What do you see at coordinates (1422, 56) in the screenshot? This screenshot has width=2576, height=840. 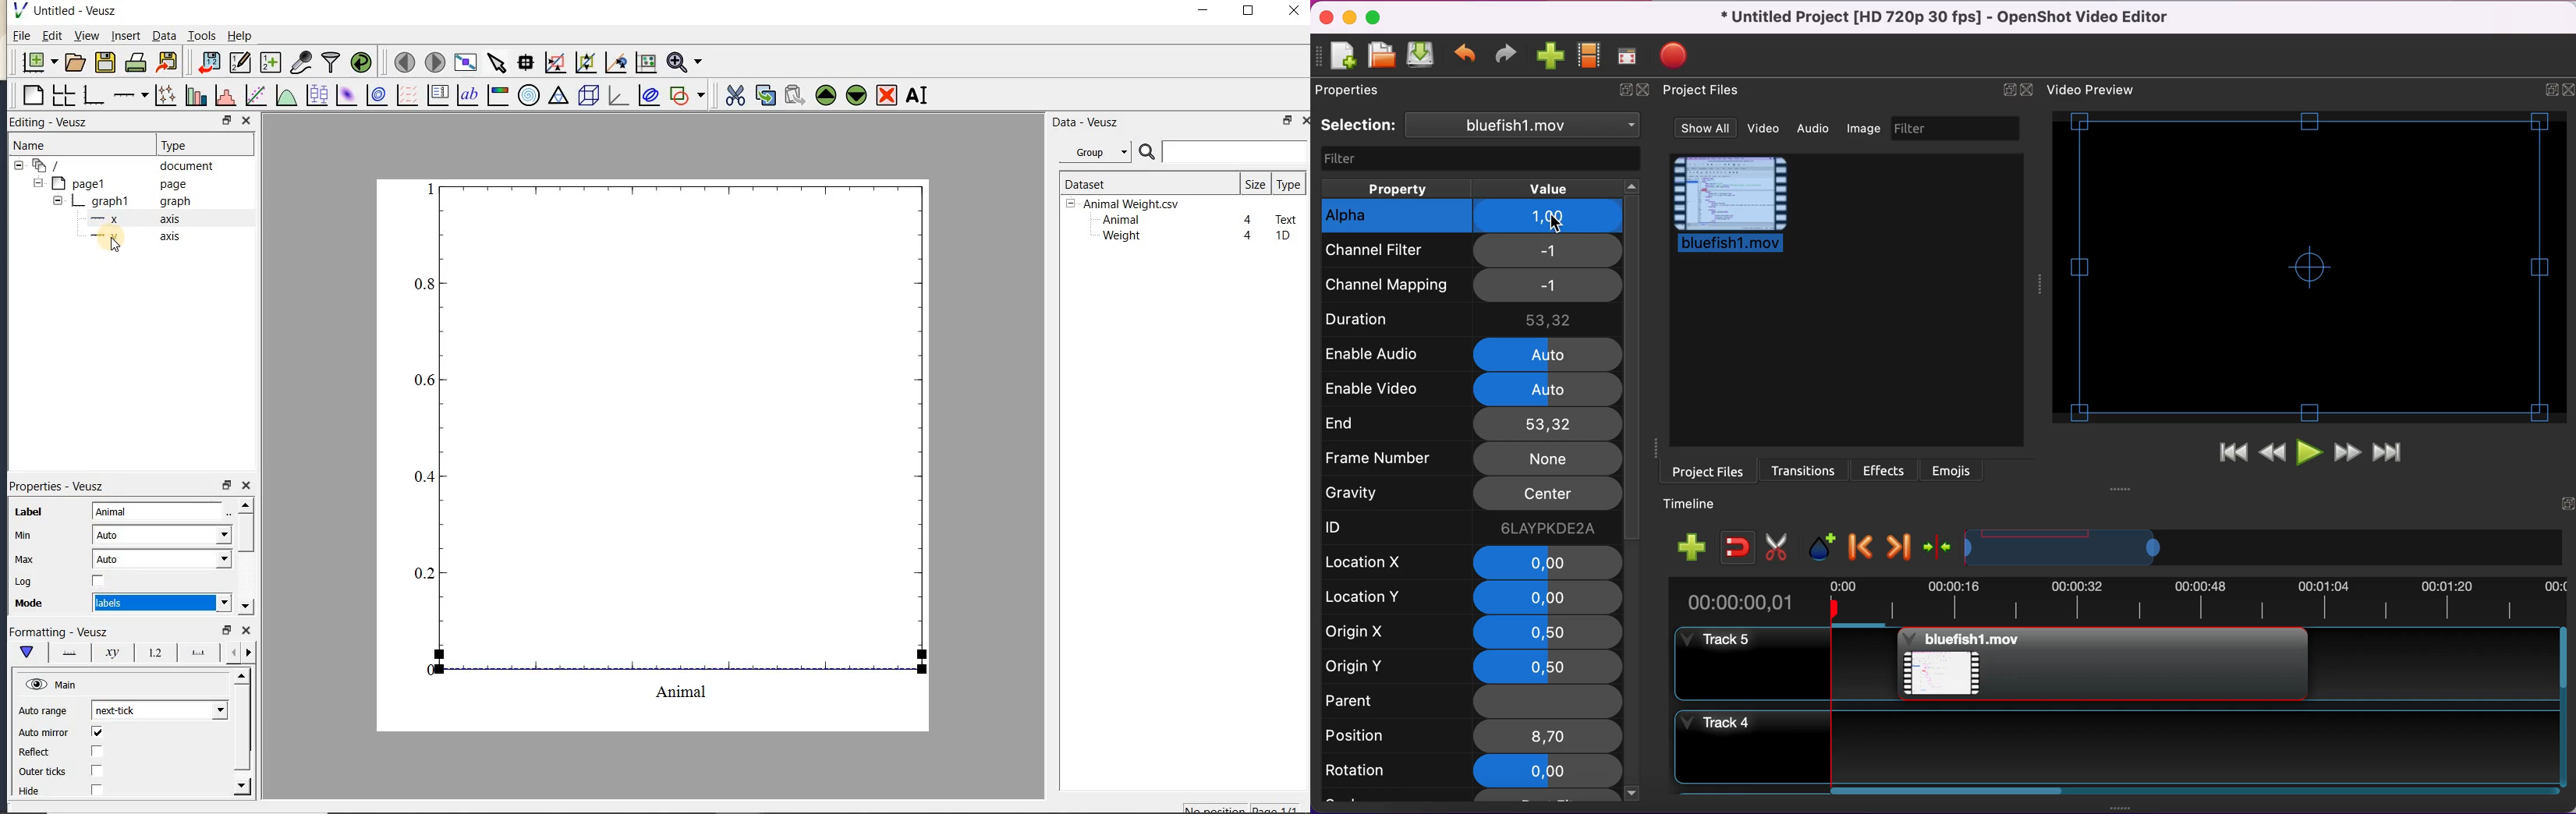 I see `save project` at bounding box center [1422, 56].